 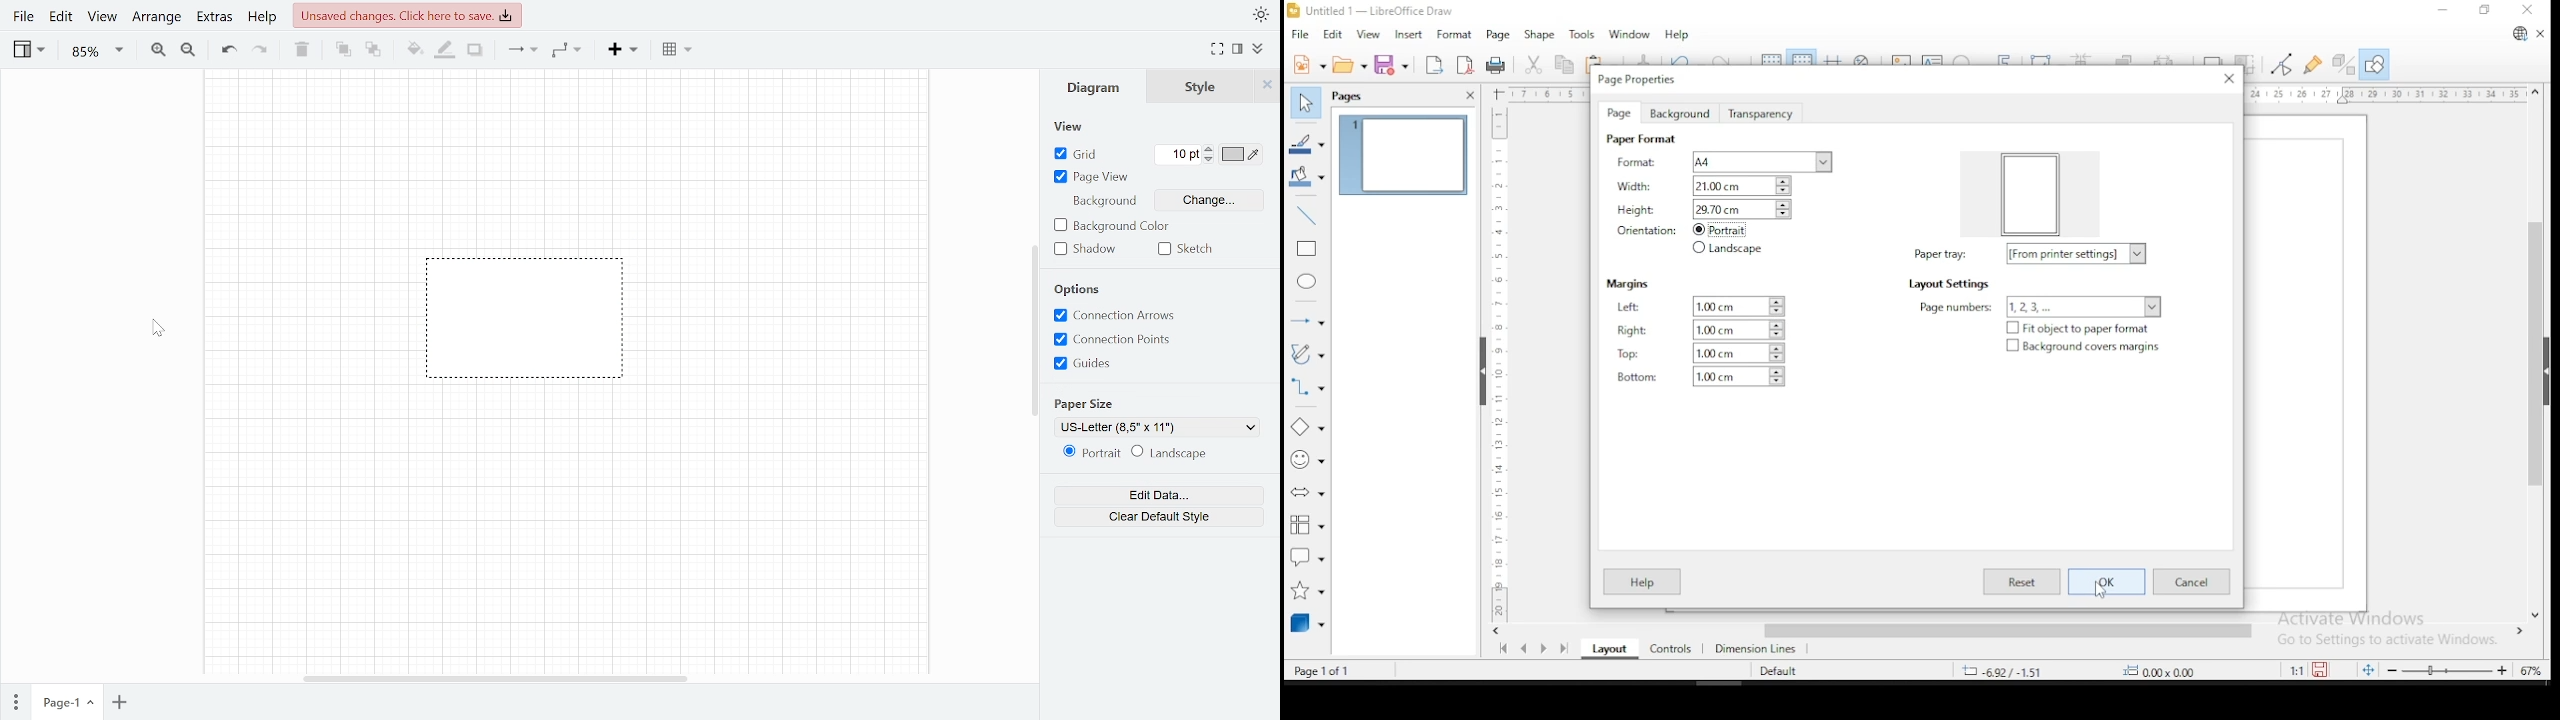 I want to click on help, so click(x=1644, y=583).